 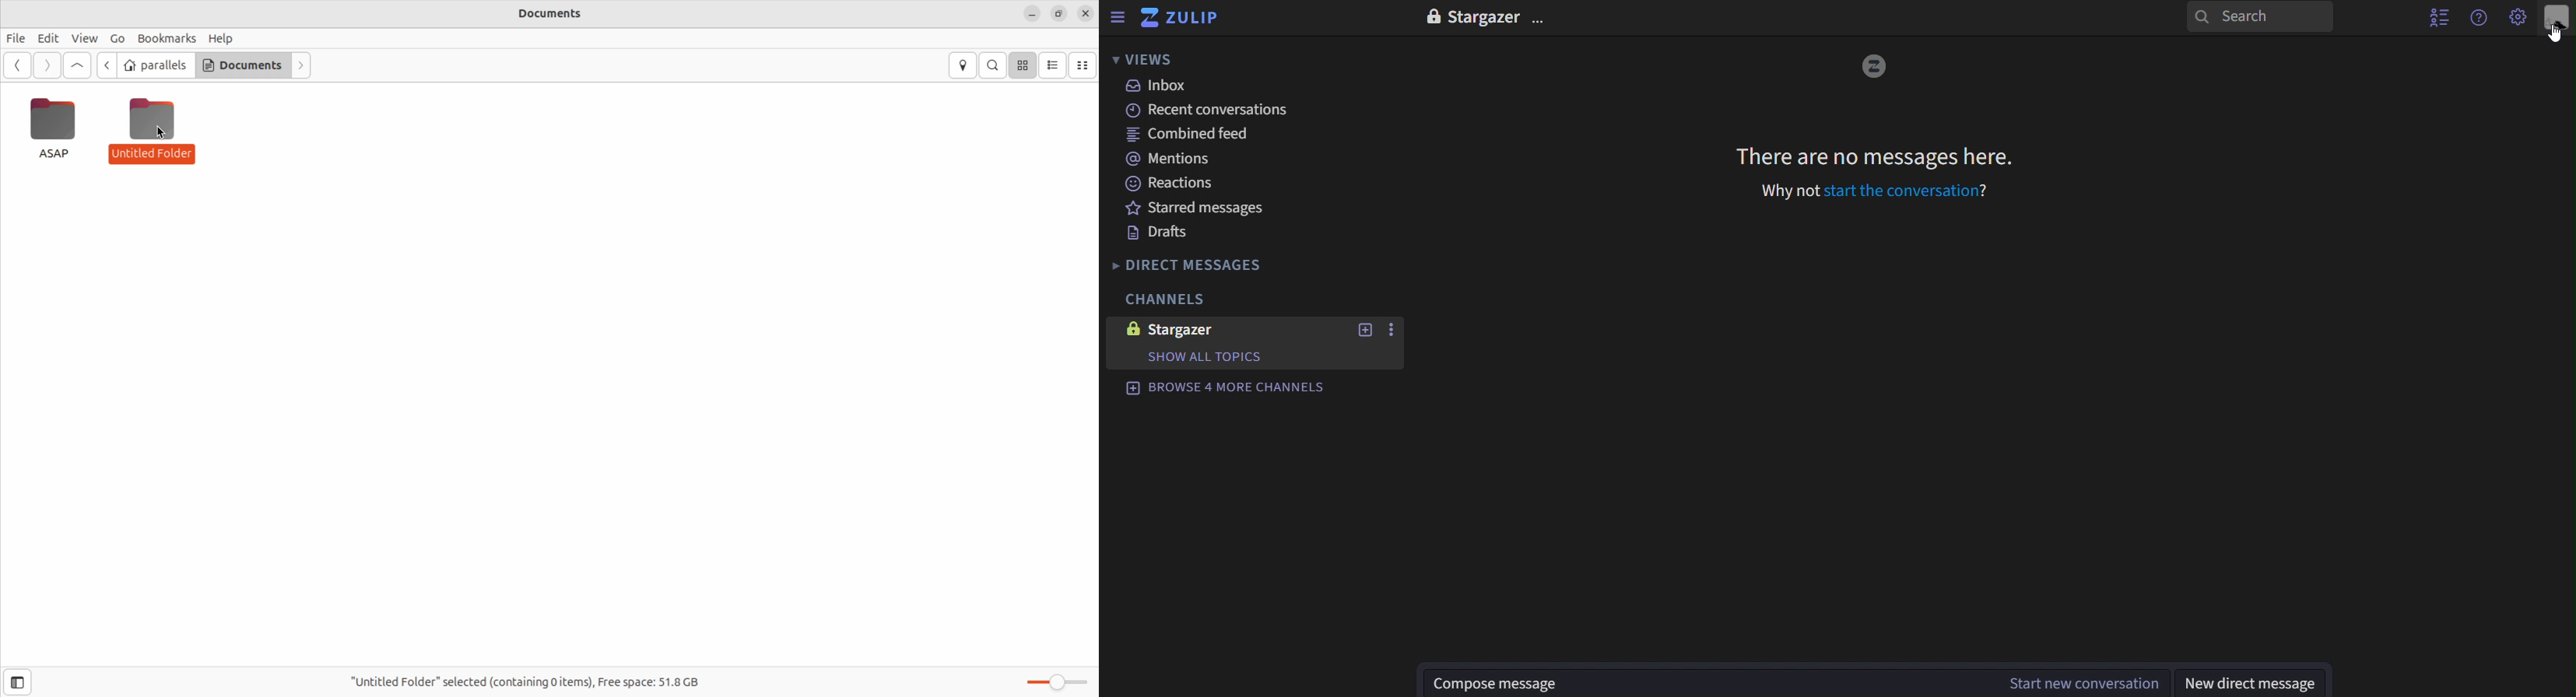 I want to click on back, so click(x=109, y=66).